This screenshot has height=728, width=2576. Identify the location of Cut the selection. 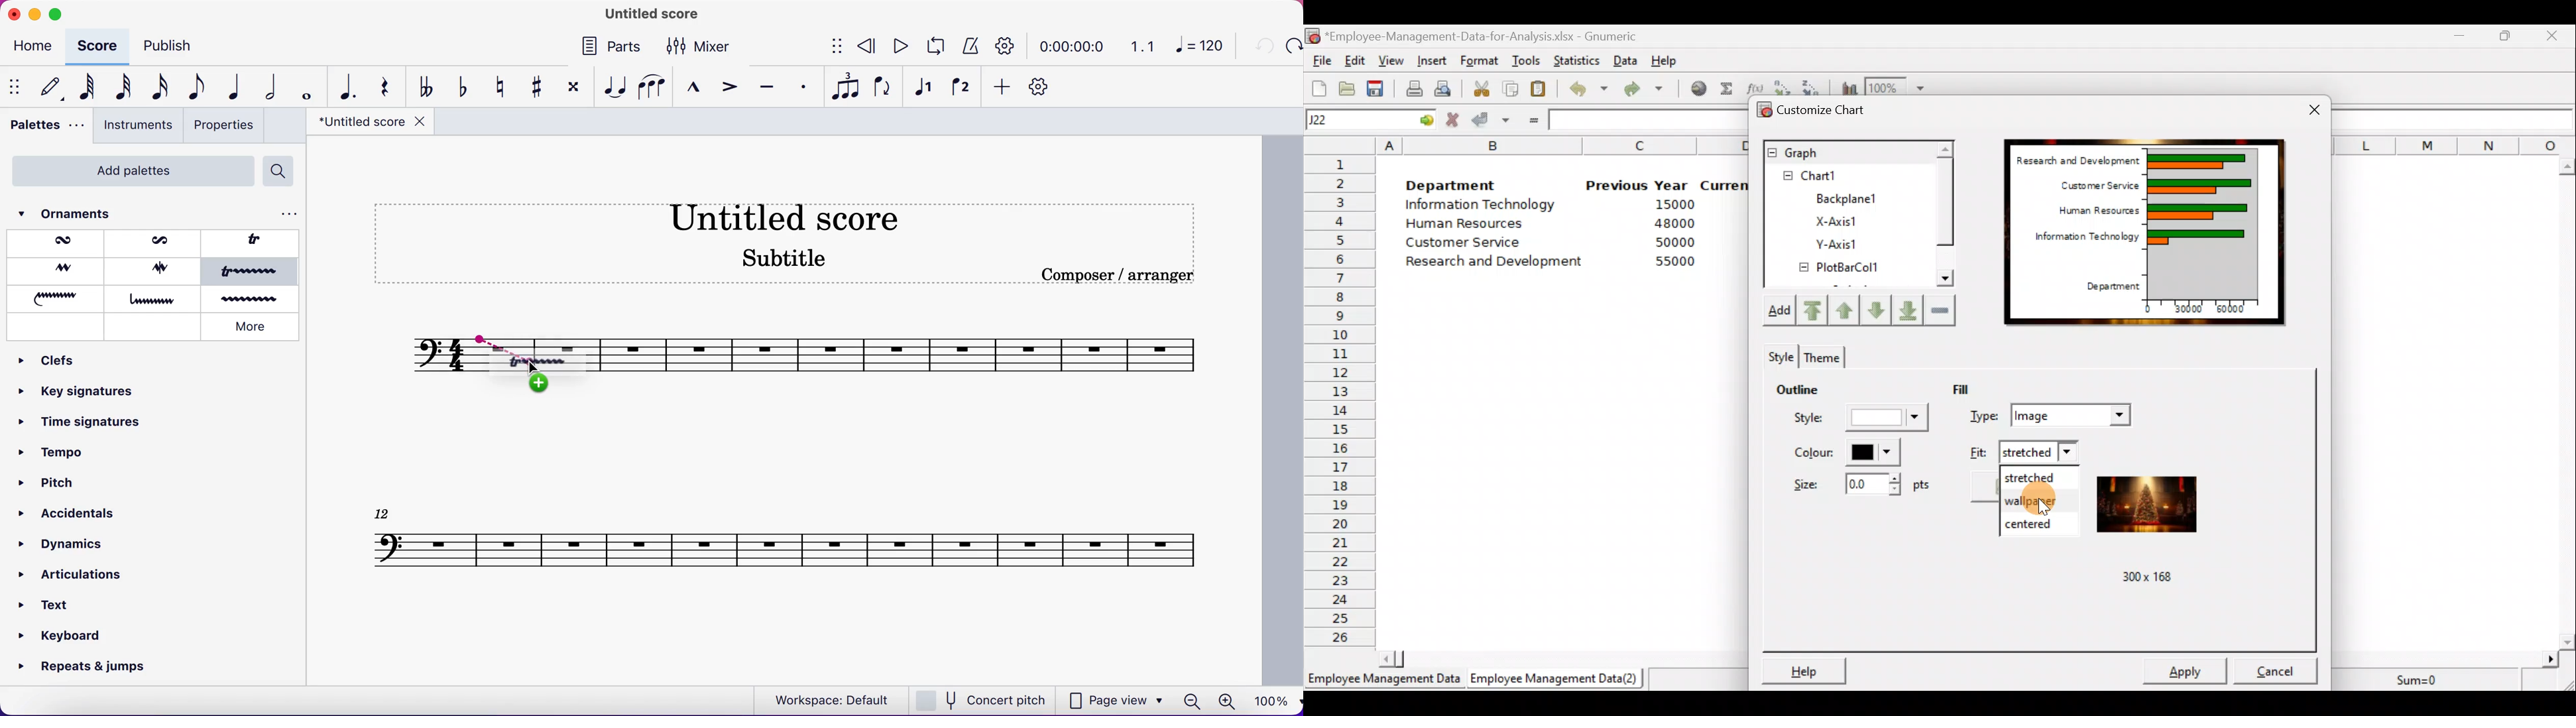
(1483, 91).